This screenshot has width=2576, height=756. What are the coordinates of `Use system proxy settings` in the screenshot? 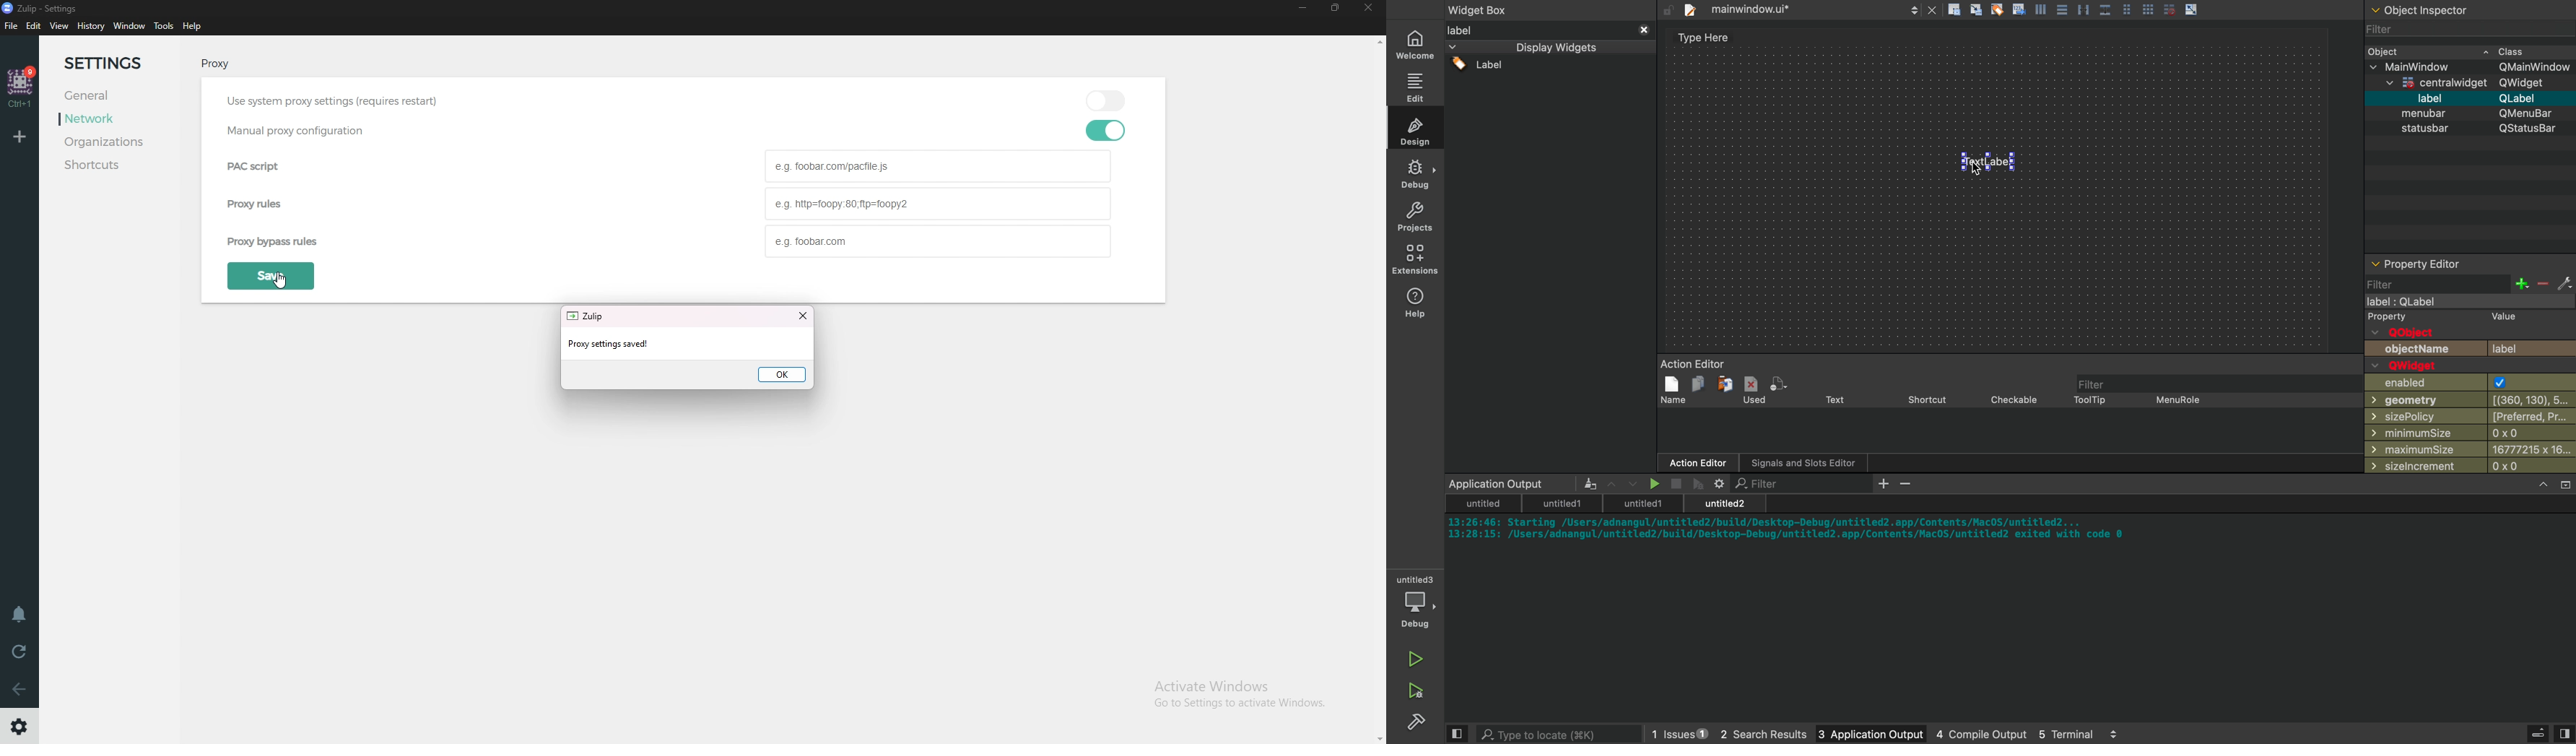 It's located at (354, 100).